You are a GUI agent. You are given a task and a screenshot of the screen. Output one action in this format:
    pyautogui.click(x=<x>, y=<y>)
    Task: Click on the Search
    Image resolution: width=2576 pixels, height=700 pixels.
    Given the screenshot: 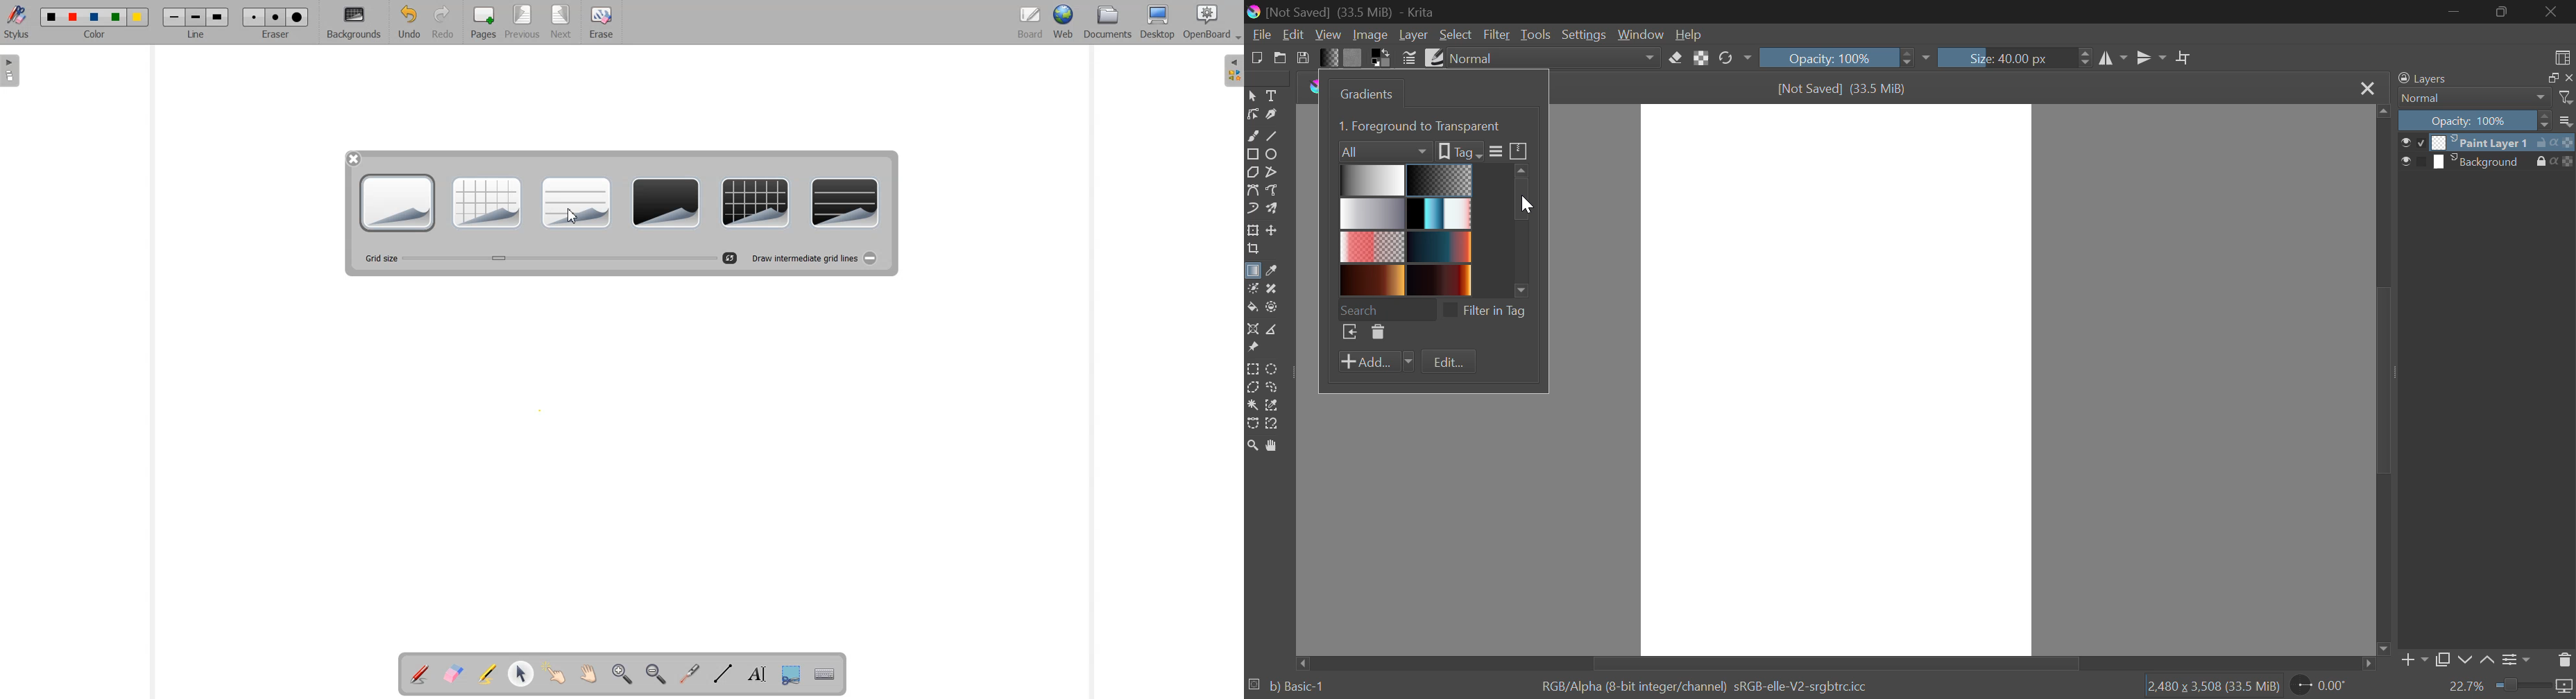 What is the action you would take?
    pyautogui.click(x=1386, y=308)
    